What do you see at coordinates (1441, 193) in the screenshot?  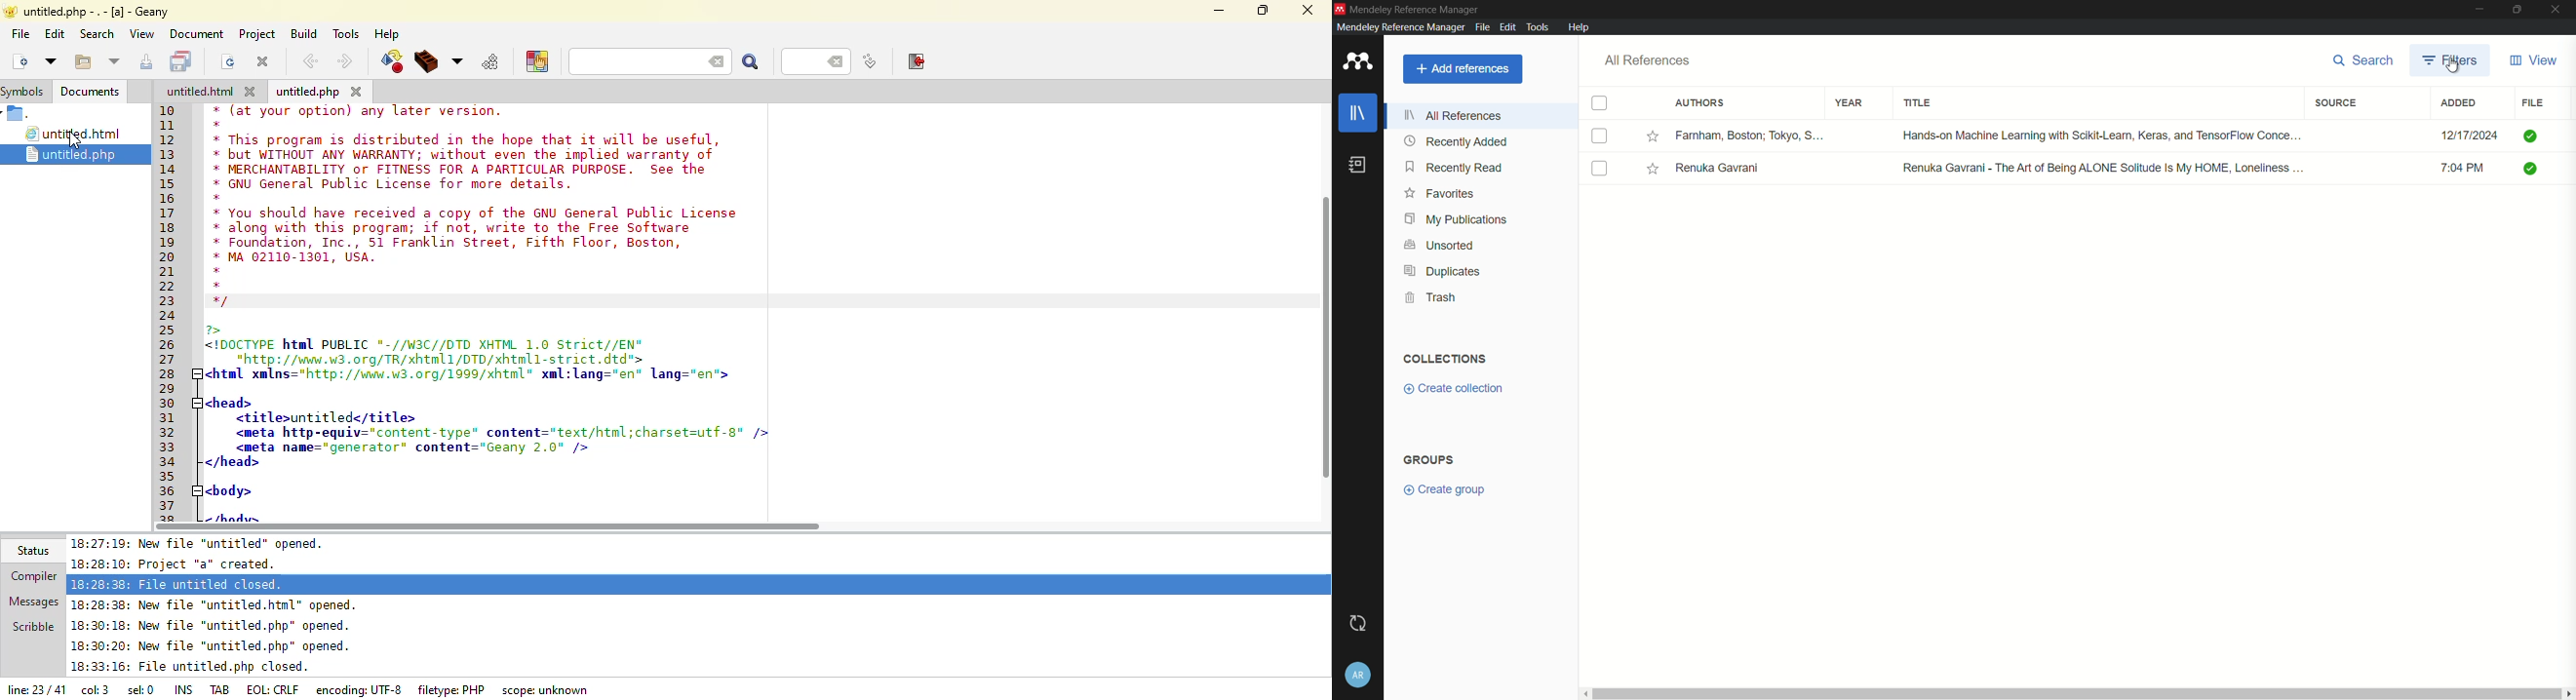 I see `favorites` at bounding box center [1441, 193].